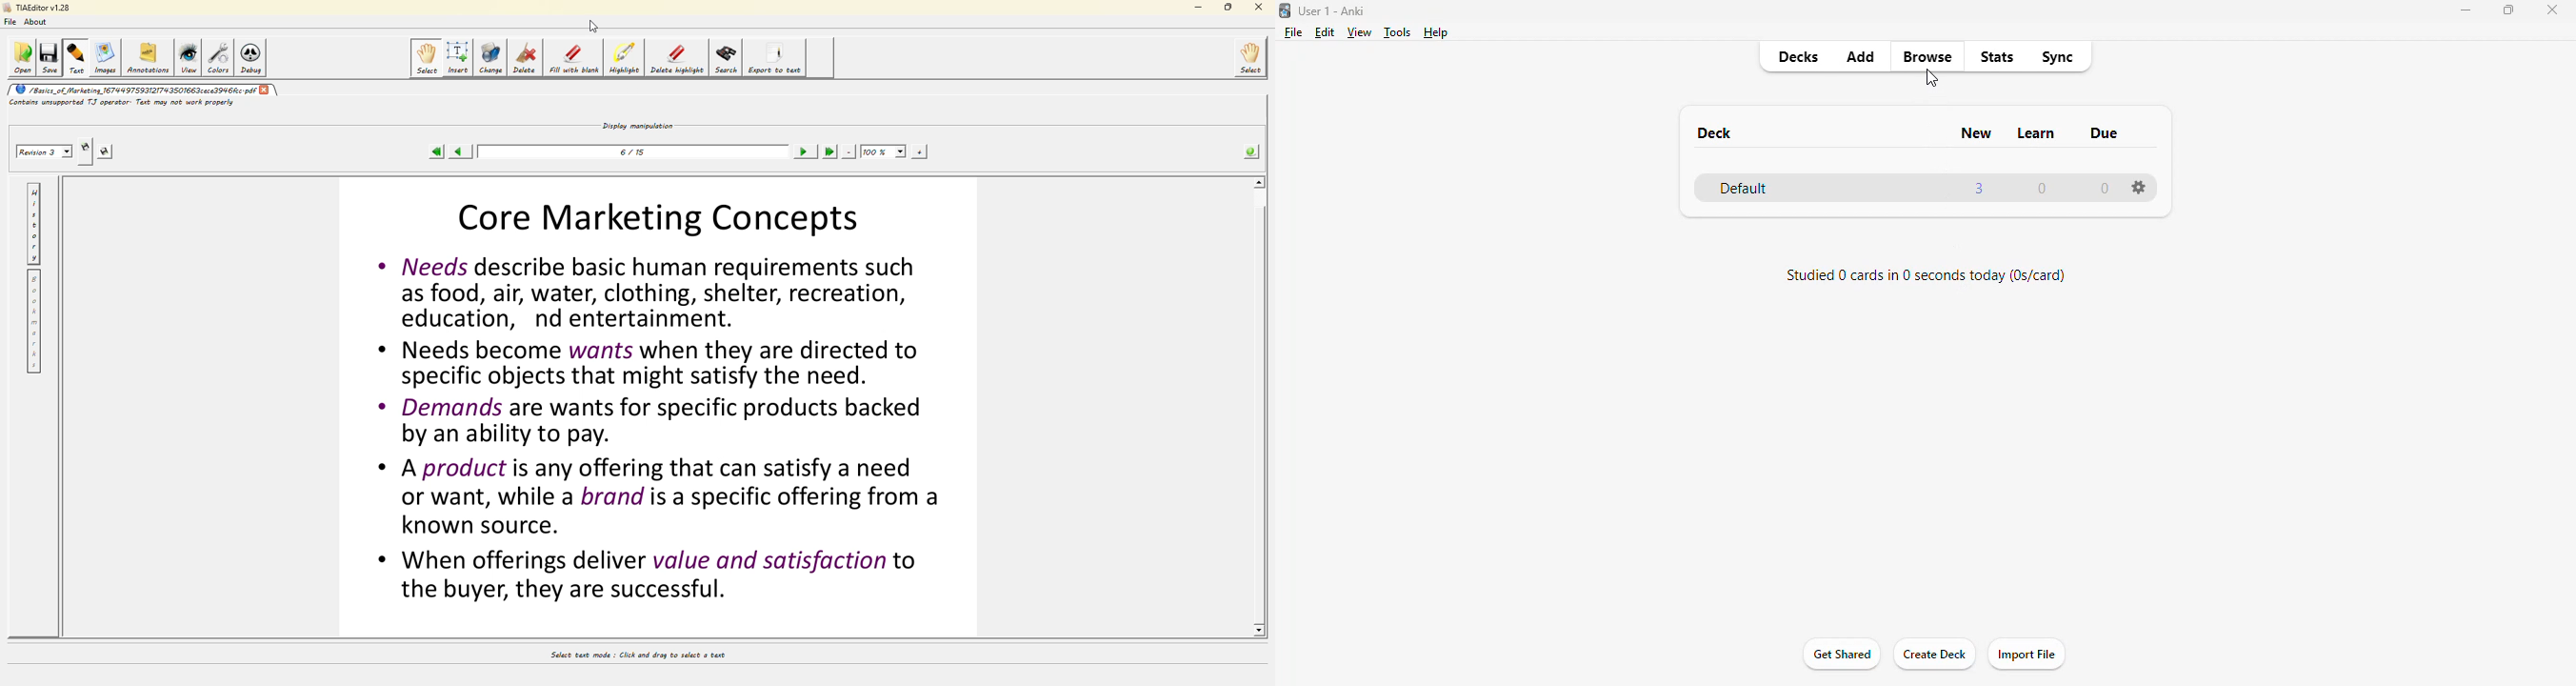 This screenshot has width=2576, height=700. I want to click on import file, so click(2028, 656).